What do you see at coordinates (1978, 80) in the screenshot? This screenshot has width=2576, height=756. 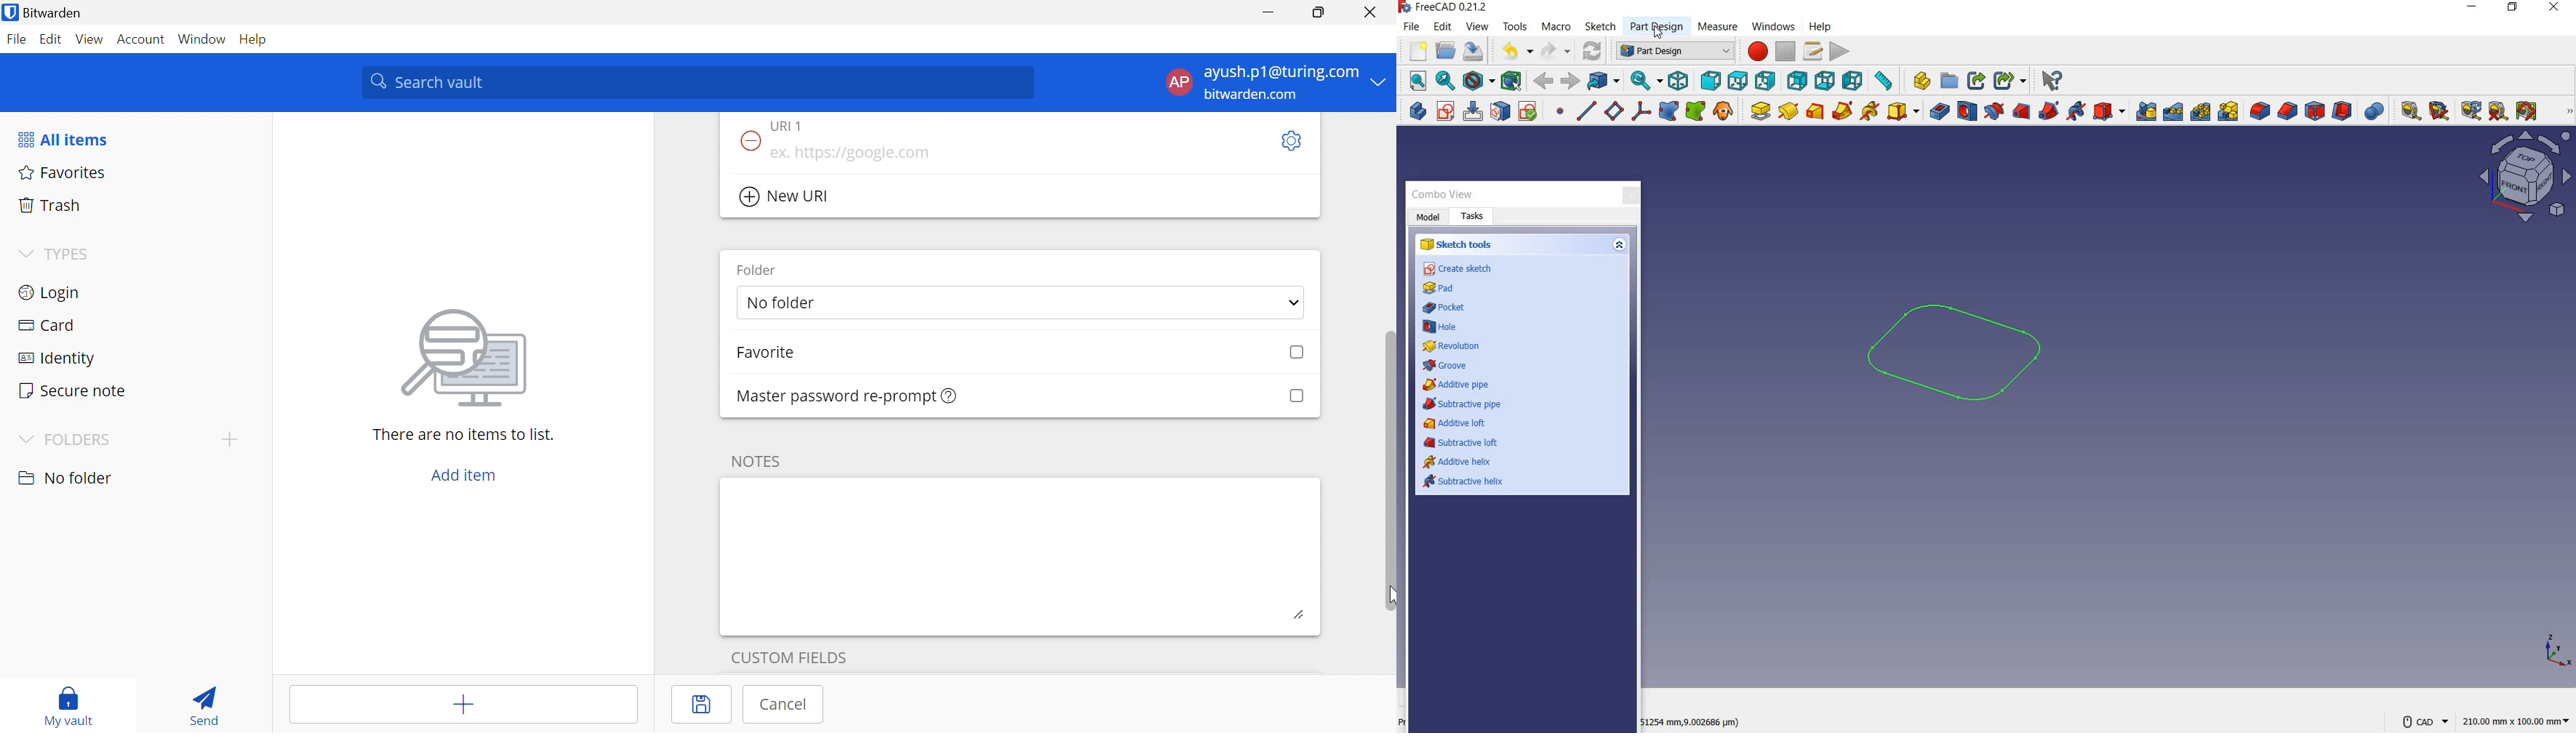 I see `Share` at bounding box center [1978, 80].